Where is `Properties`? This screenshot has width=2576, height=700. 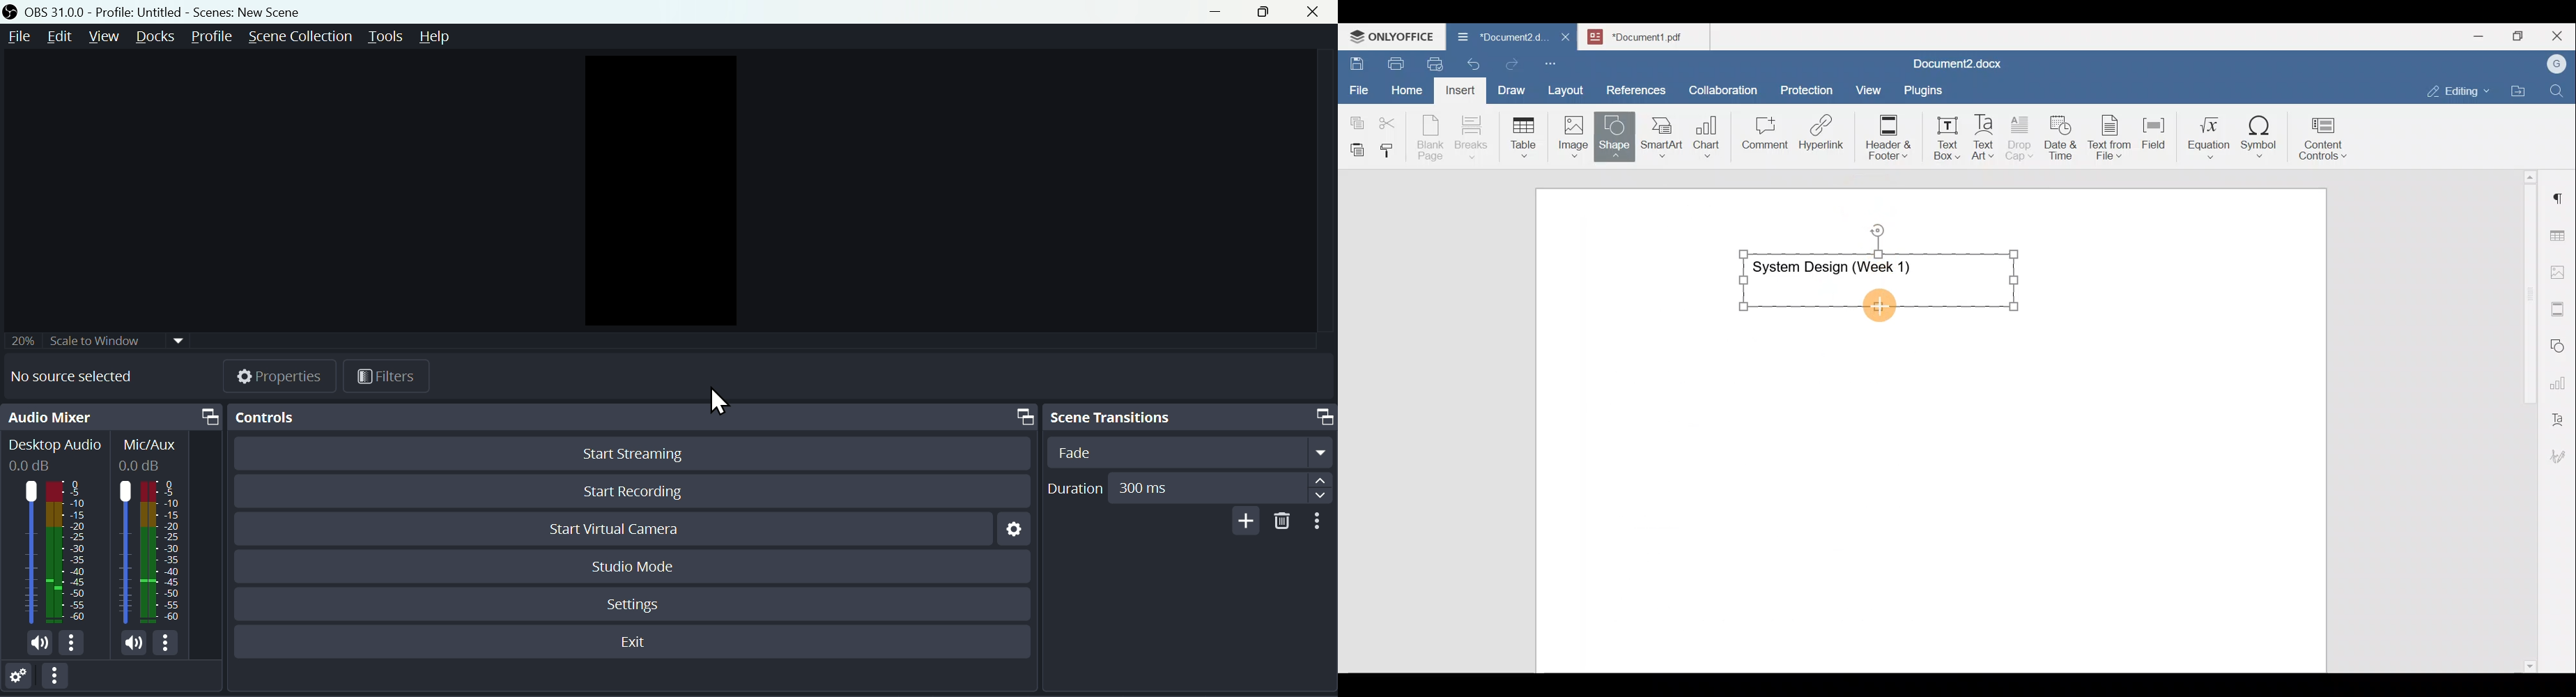 Properties is located at coordinates (282, 375).